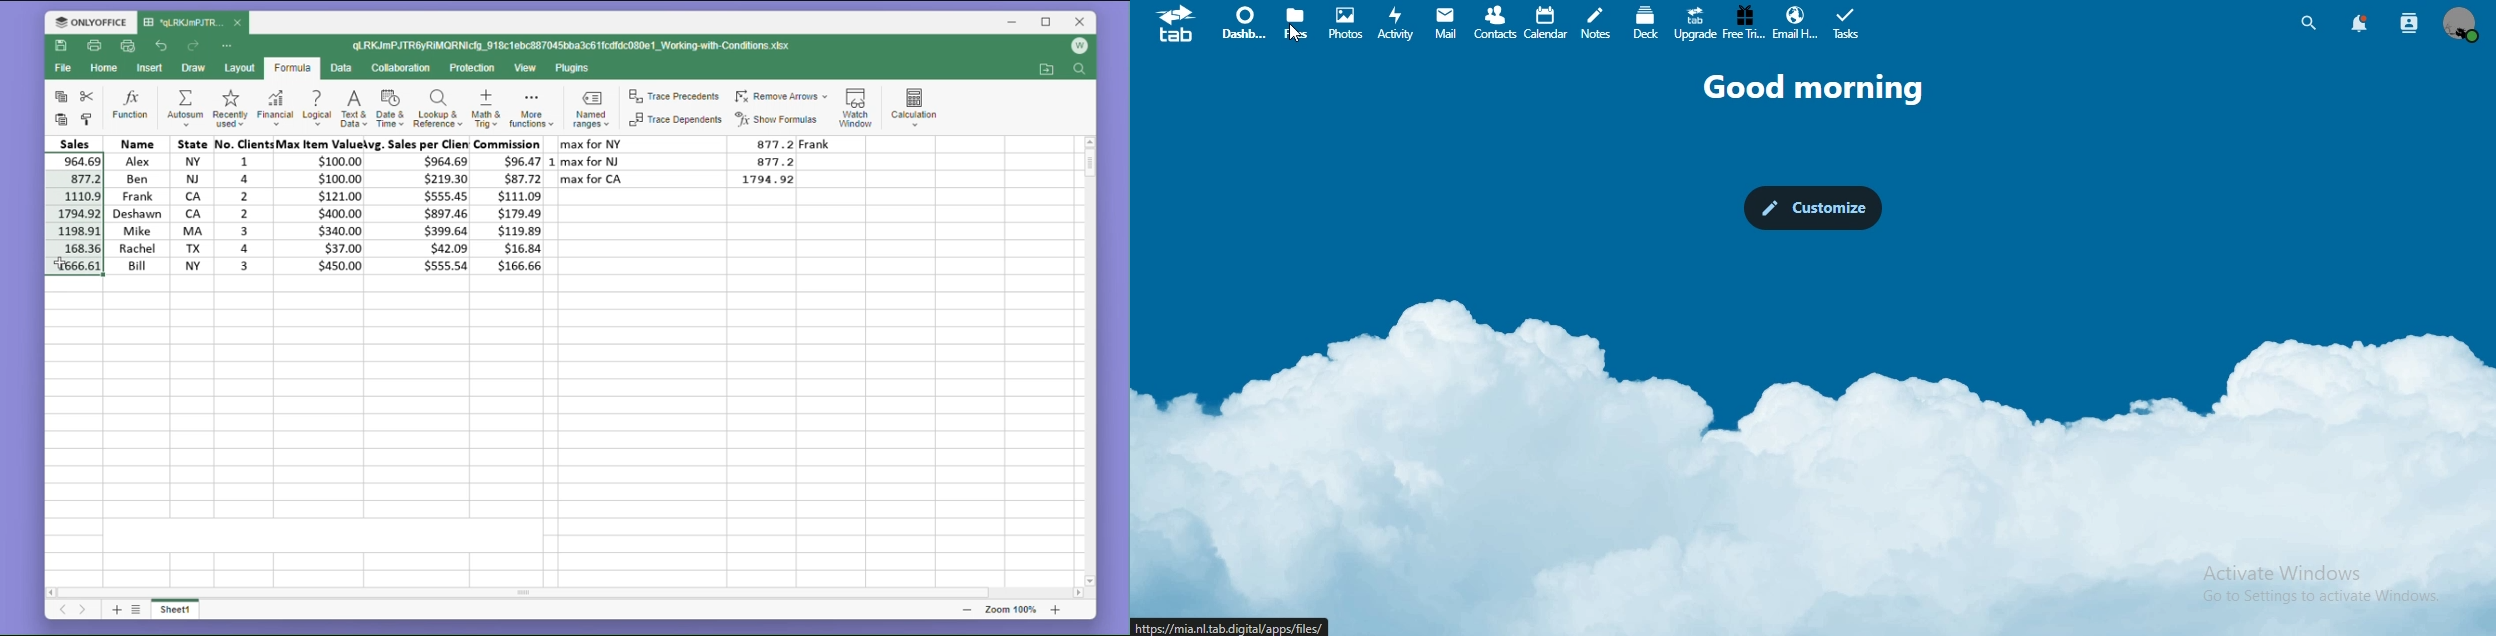 Image resolution: width=2520 pixels, height=644 pixels. I want to click on close, so click(238, 24).